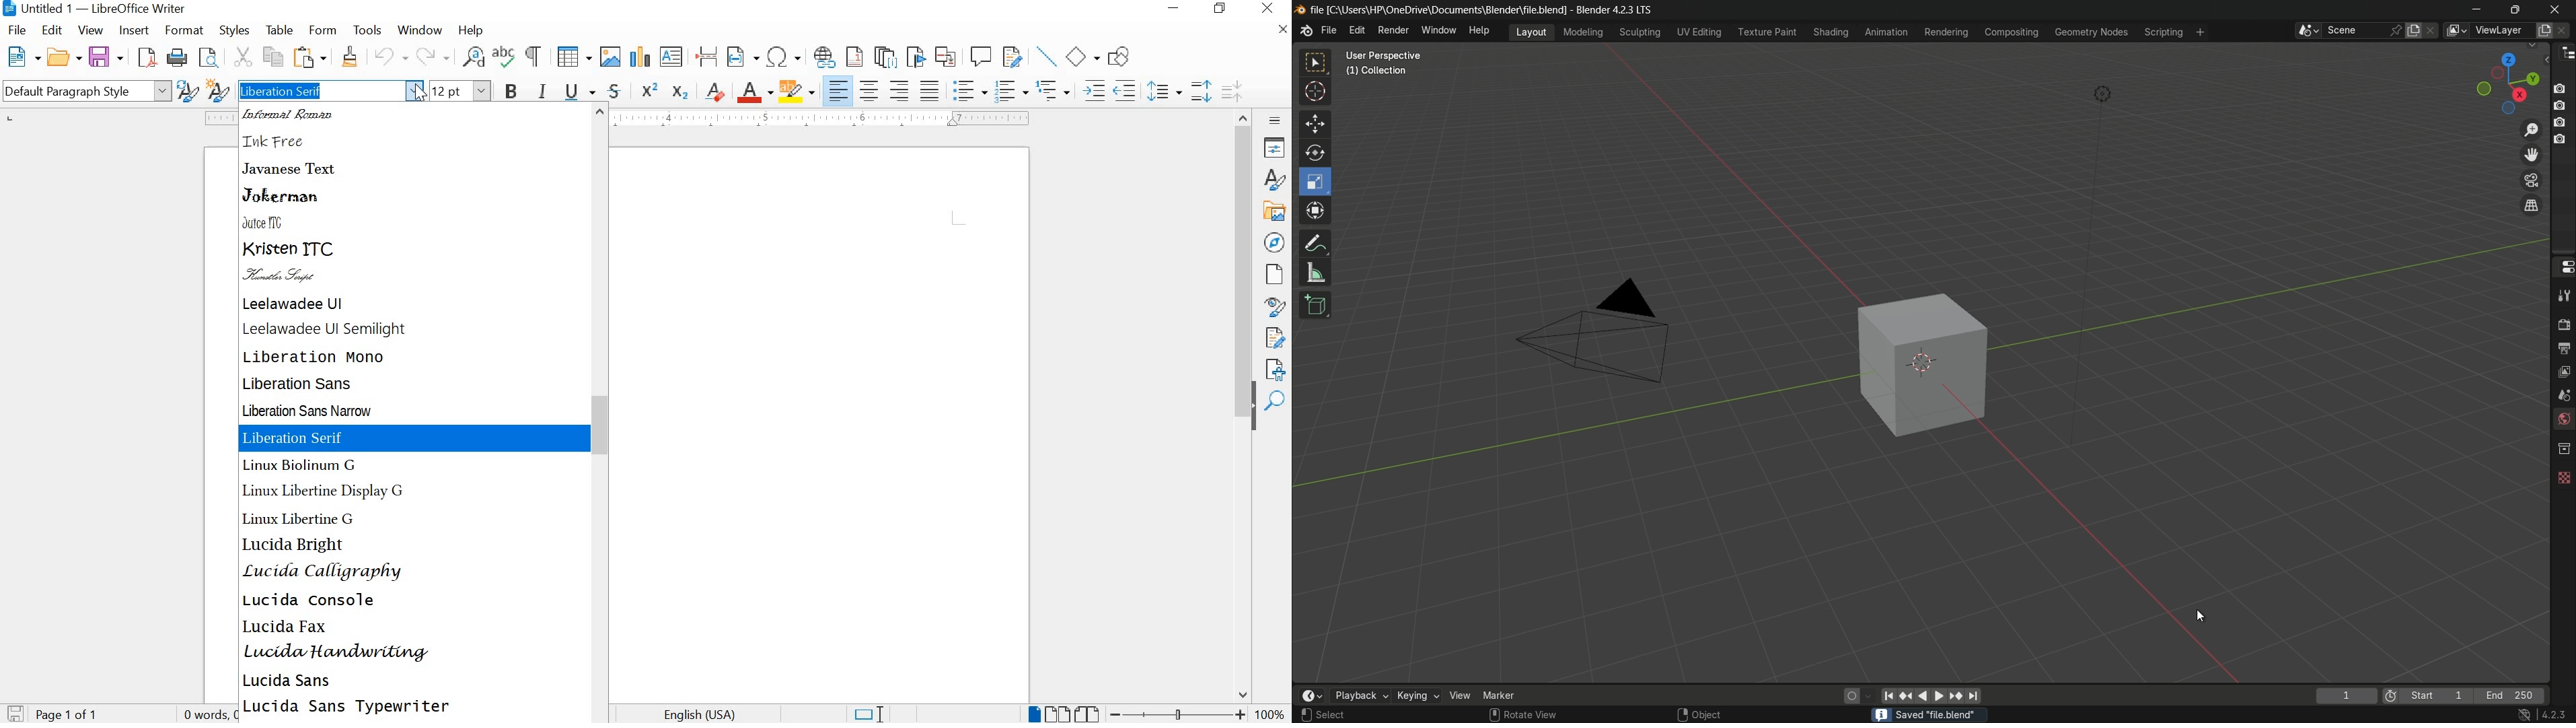  Describe the element at coordinates (2563, 295) in the screenshot. I see `tools` at that location.